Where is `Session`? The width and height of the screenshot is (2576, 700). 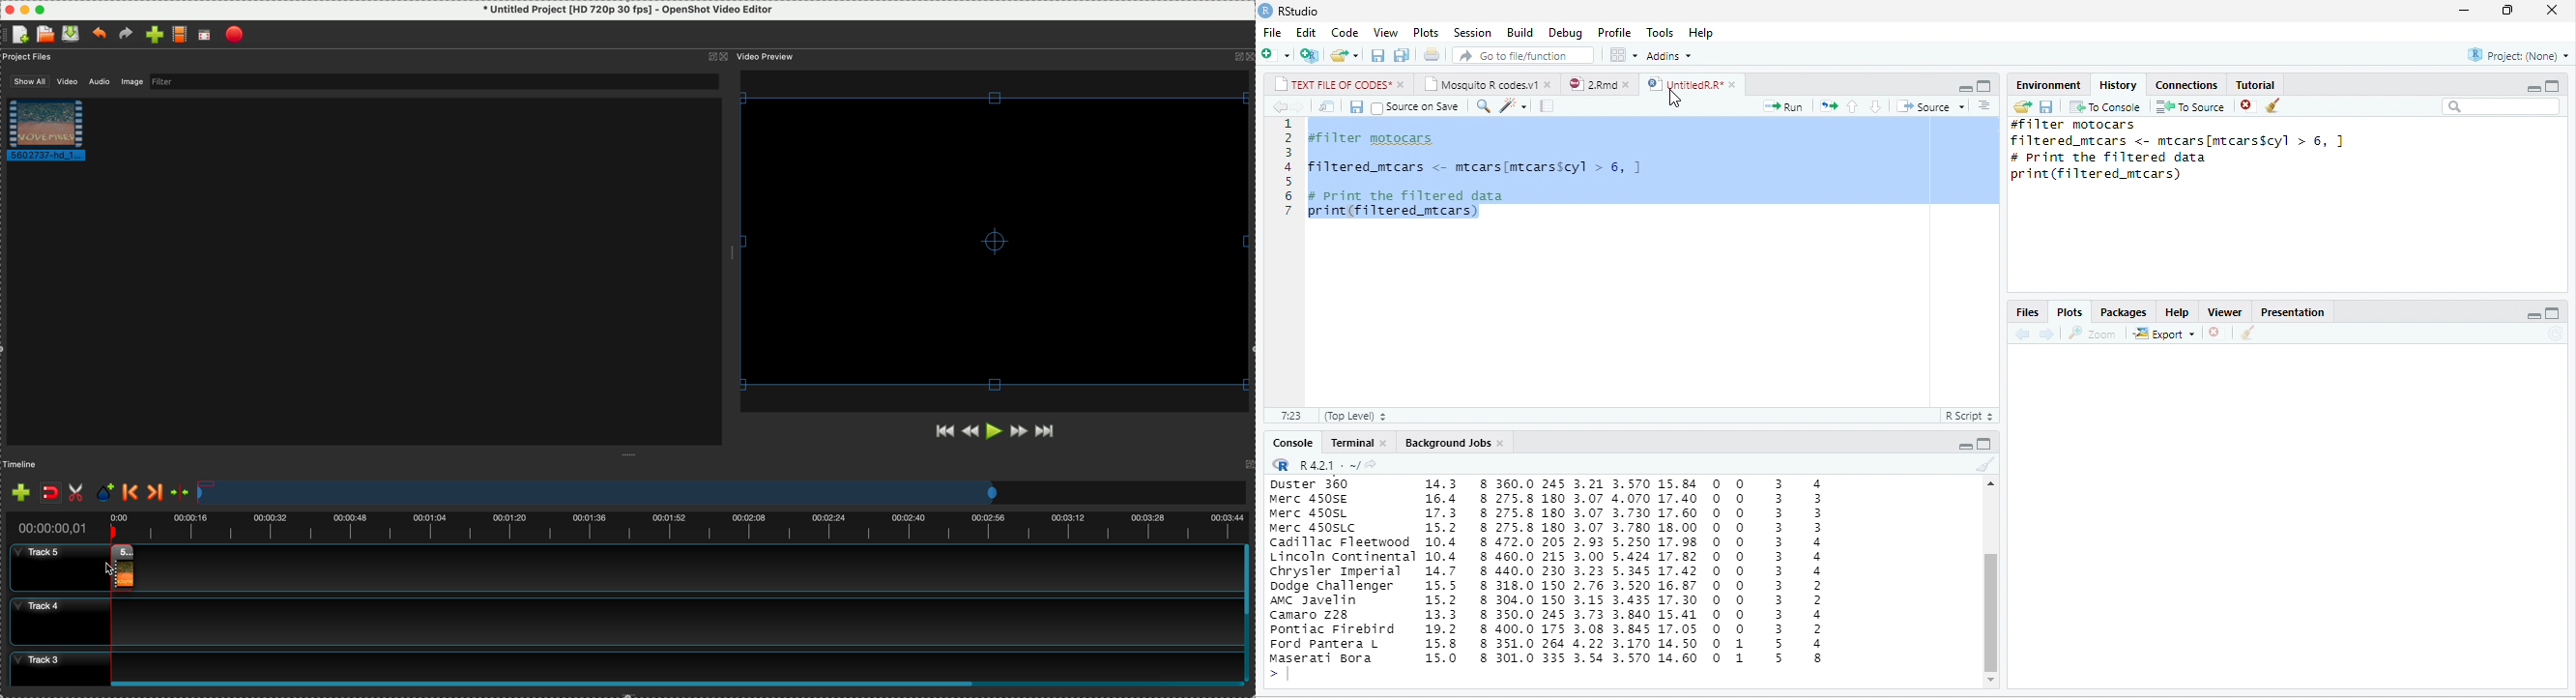 Session is located at coordinates (1473, 32).